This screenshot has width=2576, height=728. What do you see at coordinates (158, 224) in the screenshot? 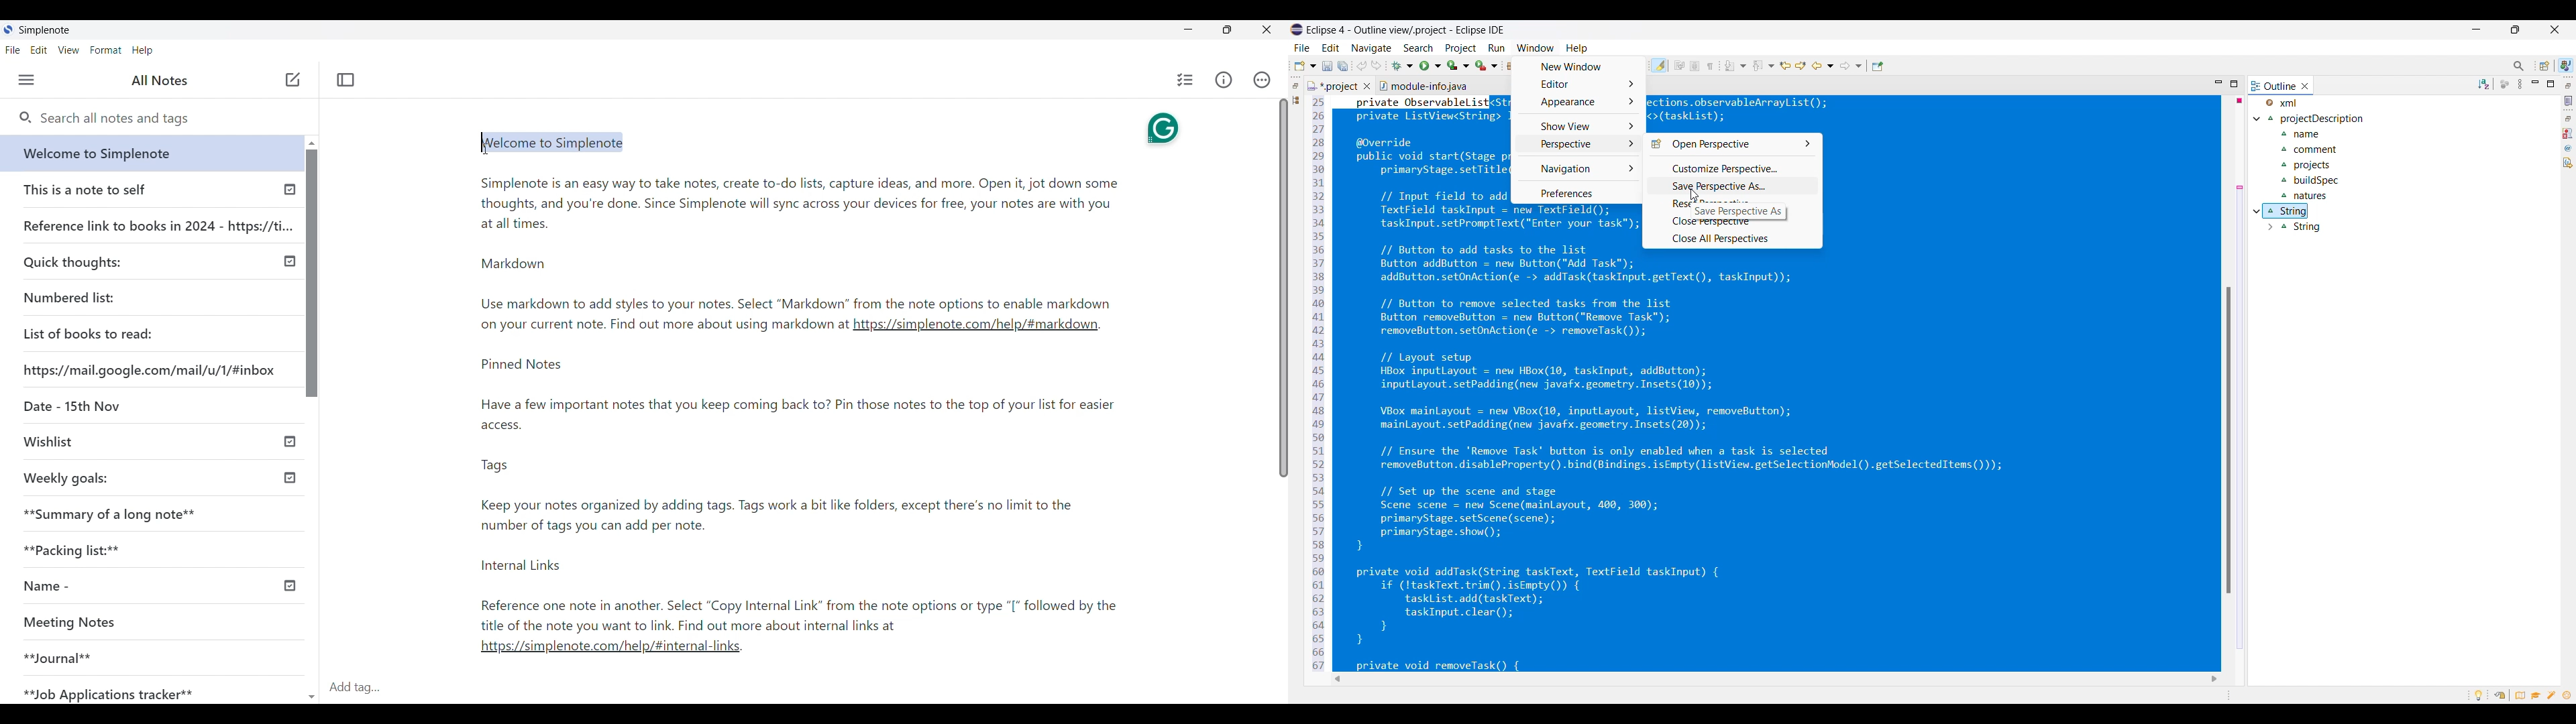
I see `Reference link` at bounding box center [158, 224].